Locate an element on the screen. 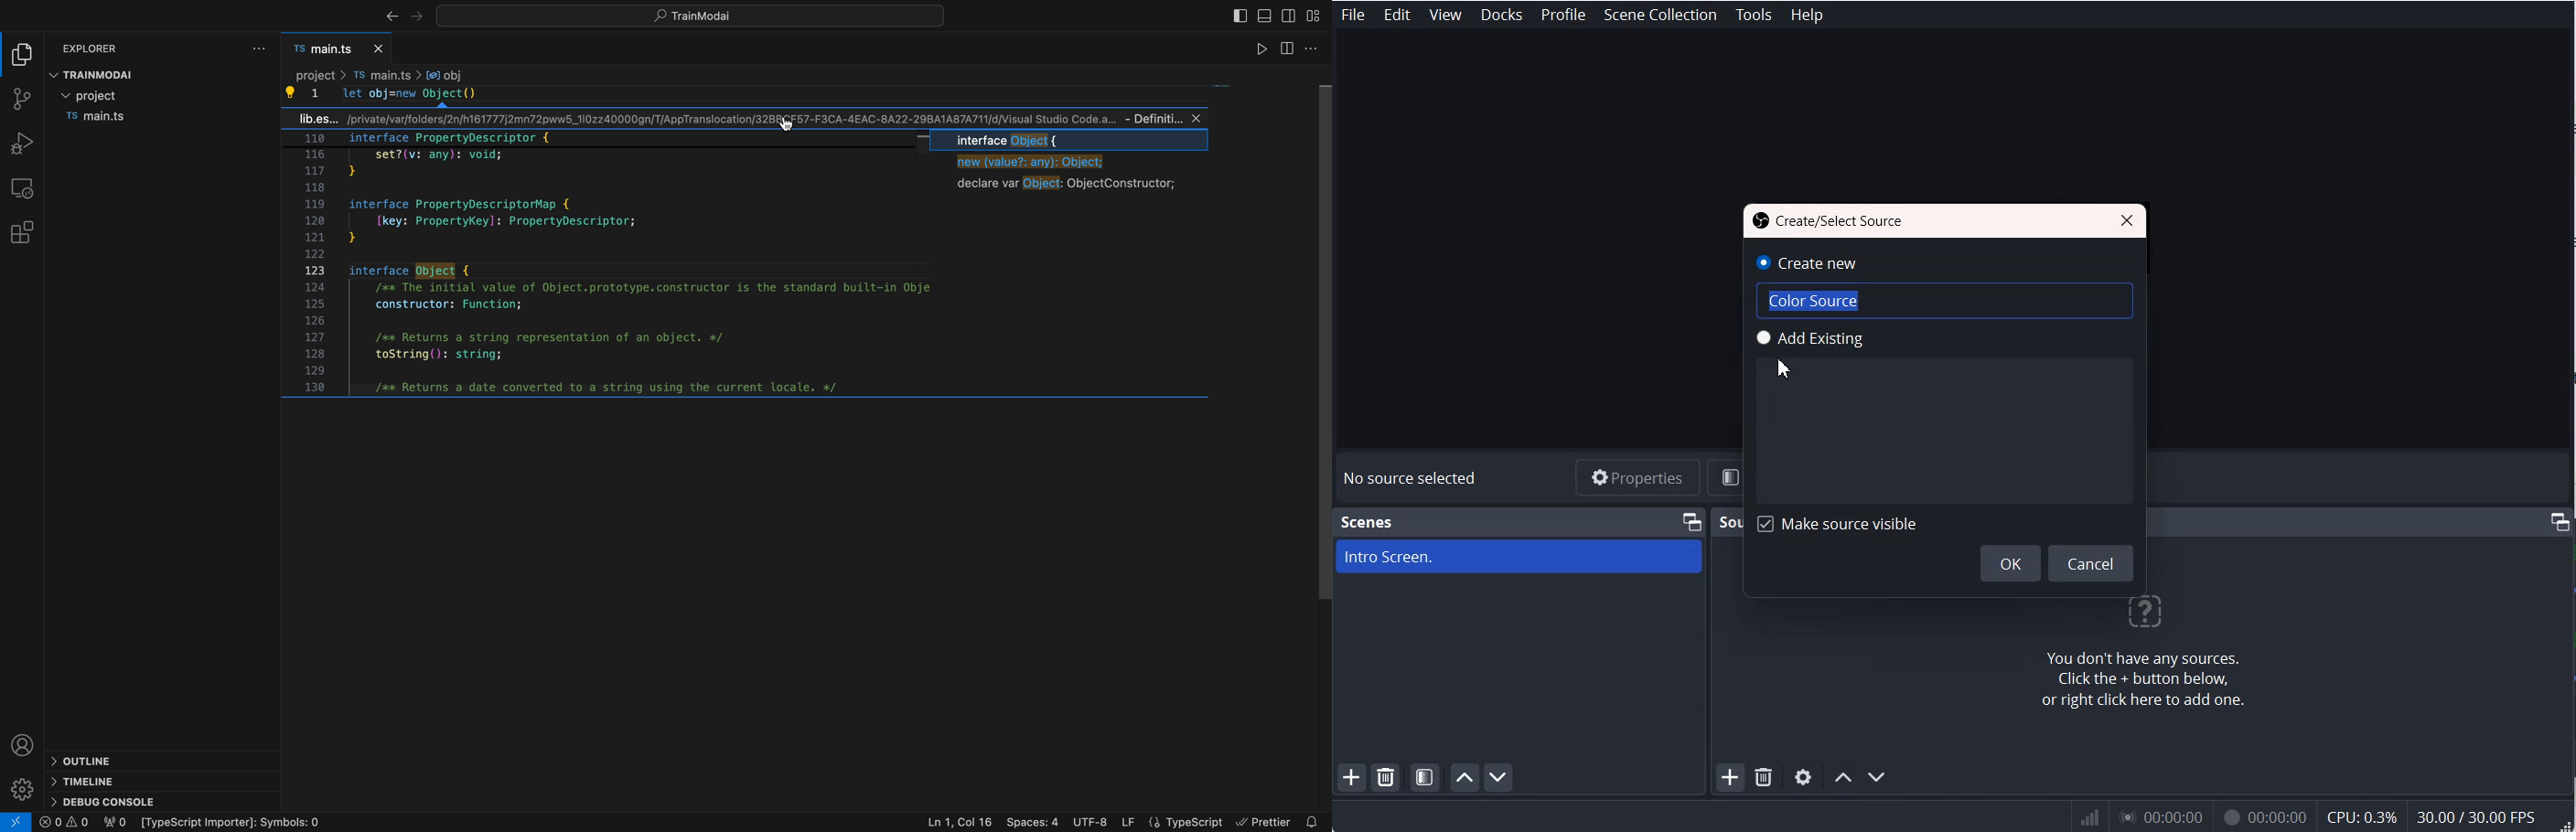 The height and width of the screenshot is (840, 2576). Remove Selected Scene is located at coordinates (1389, 777).